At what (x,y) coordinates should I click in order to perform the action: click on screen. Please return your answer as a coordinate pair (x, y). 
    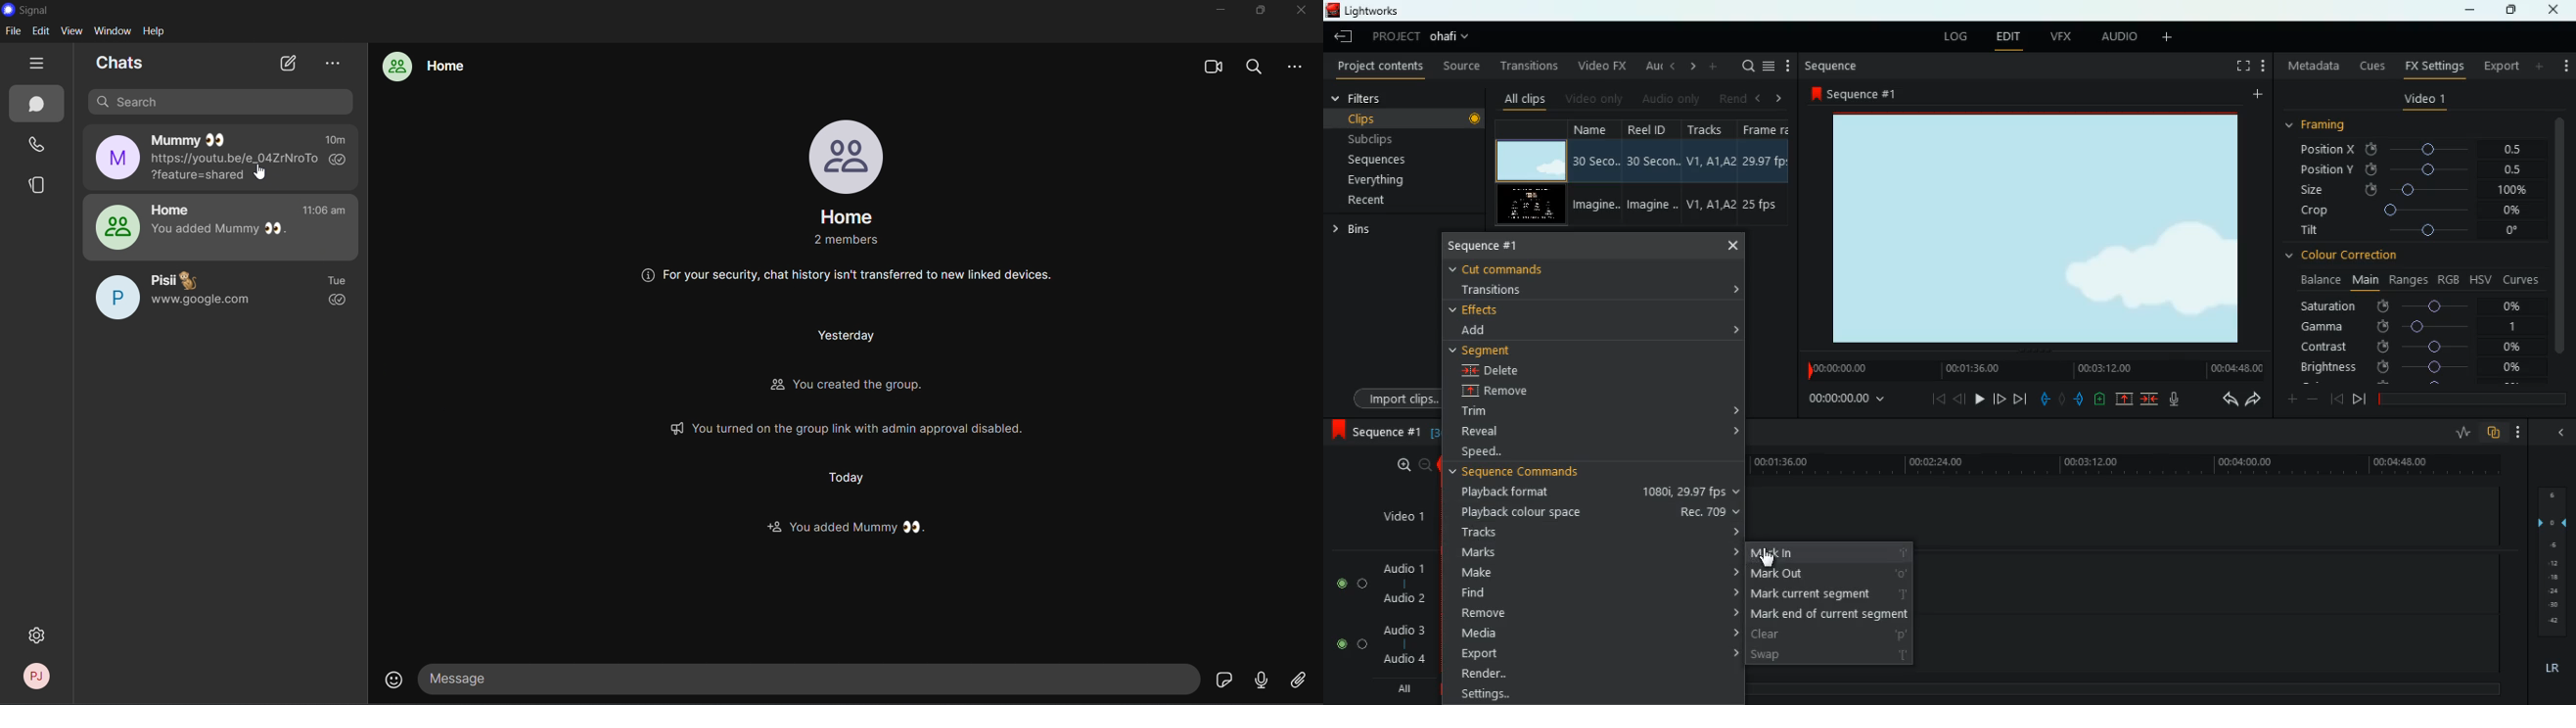
    Looking at the image, I should click on (1530, 161).